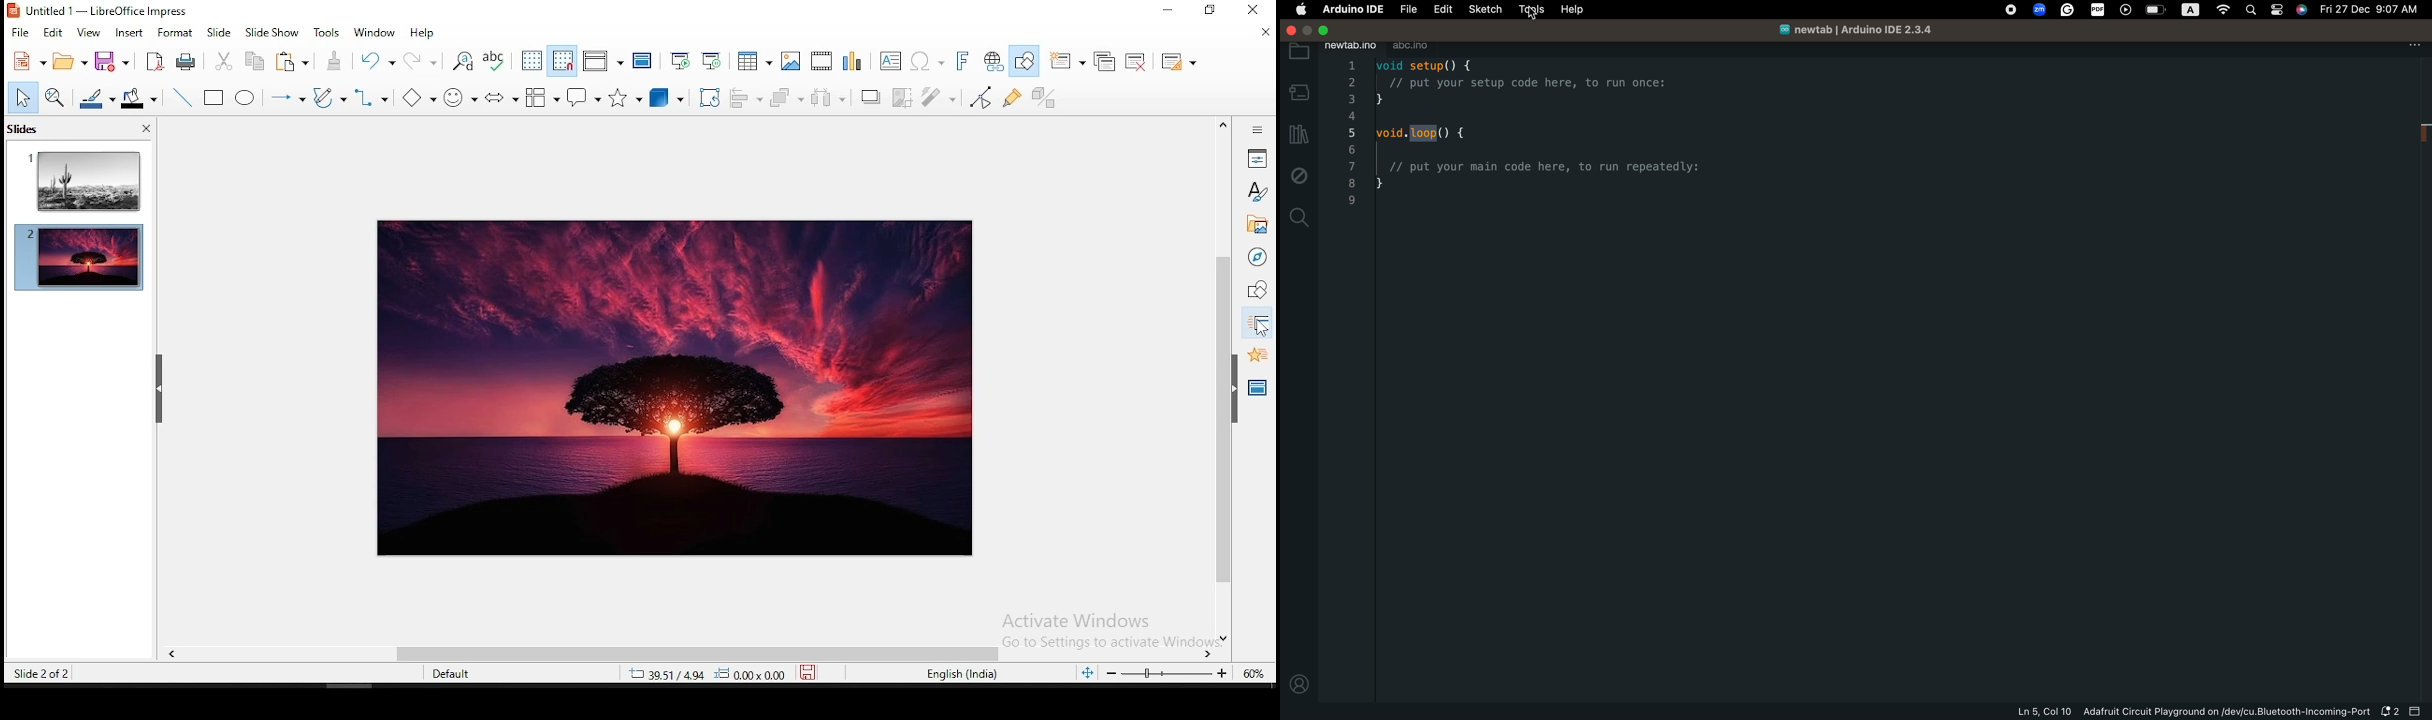 The image size is (2436, 728). I want to click on help, so click(423, 34).